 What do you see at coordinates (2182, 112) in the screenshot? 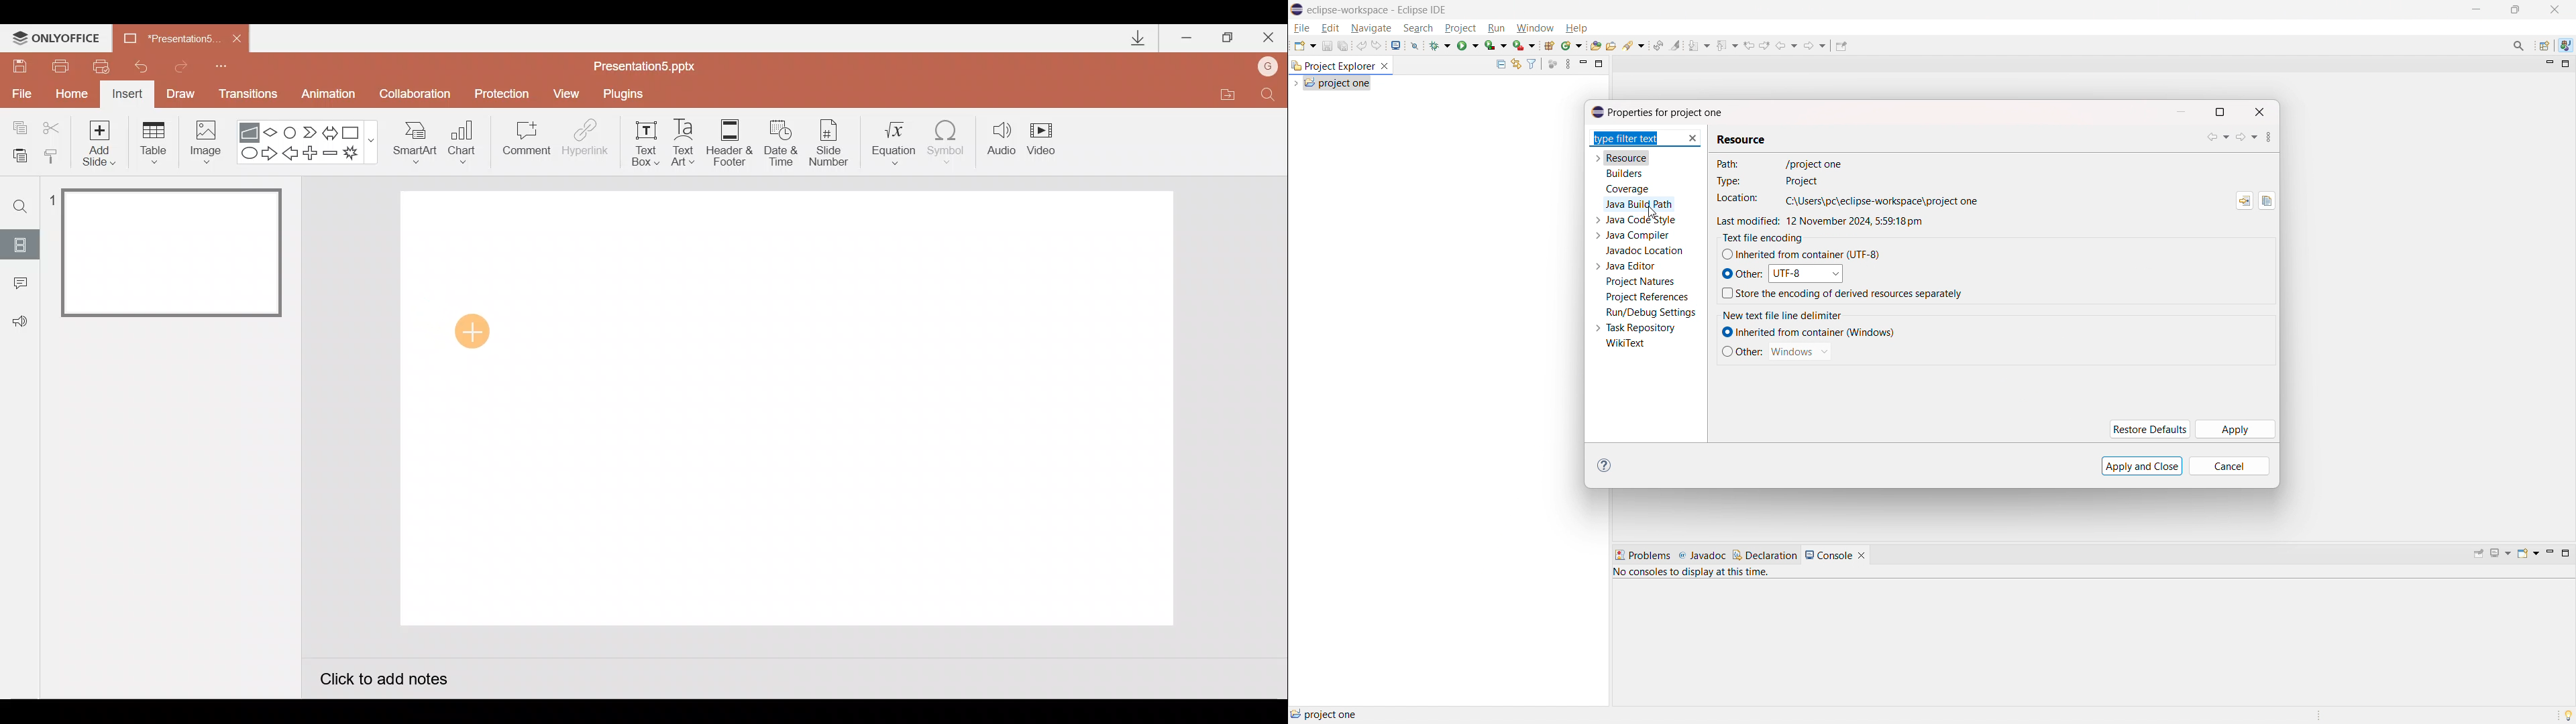
I see `minimize` at bounding box center [2182, 112].